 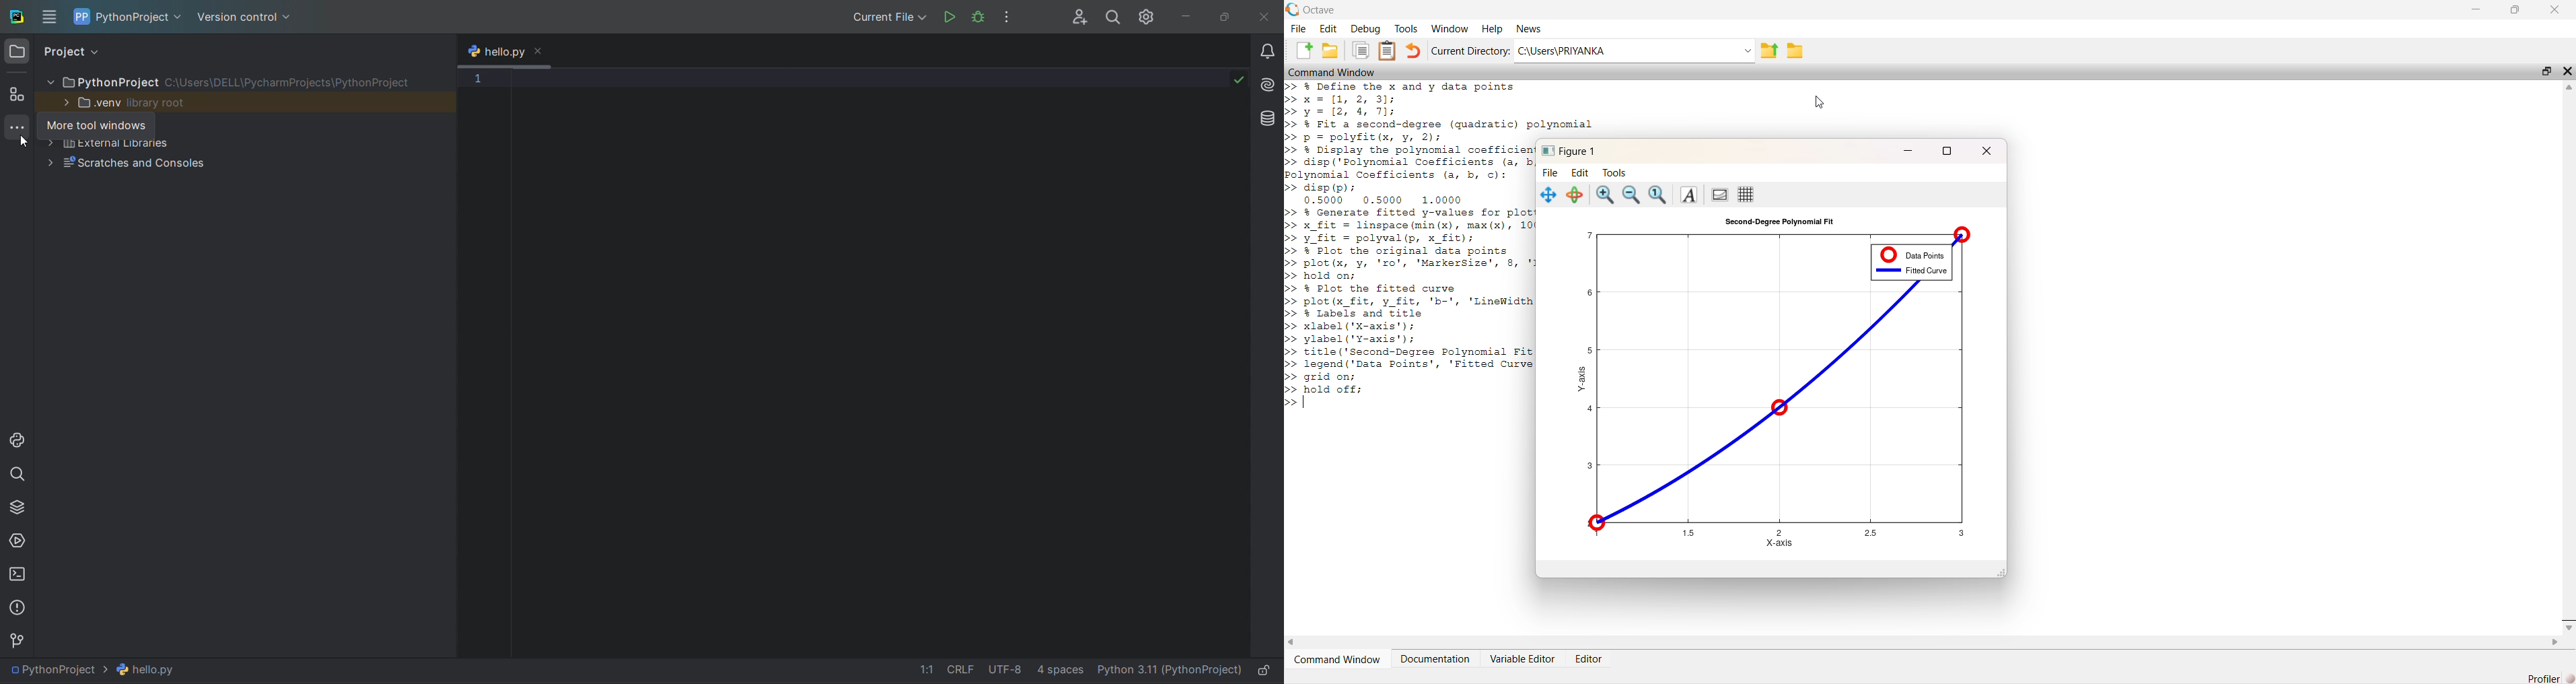 What do you see at coordinates (1437, 658) in the screenshot?
I see `Documentation` at bounding box center [1437, 658].